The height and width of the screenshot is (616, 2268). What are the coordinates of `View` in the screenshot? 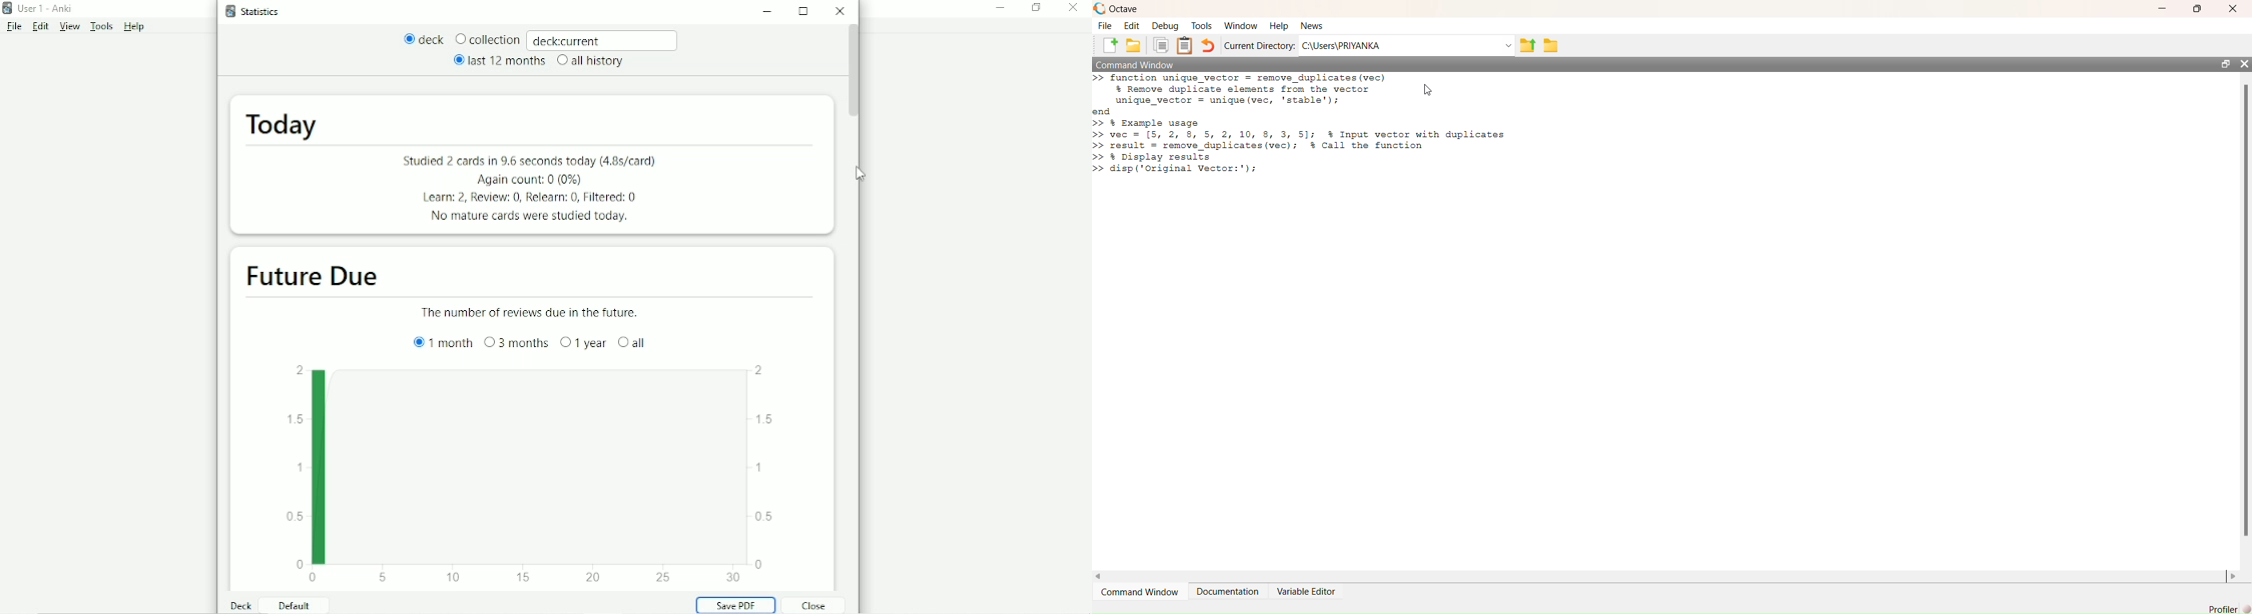 It's located at (70, 27).